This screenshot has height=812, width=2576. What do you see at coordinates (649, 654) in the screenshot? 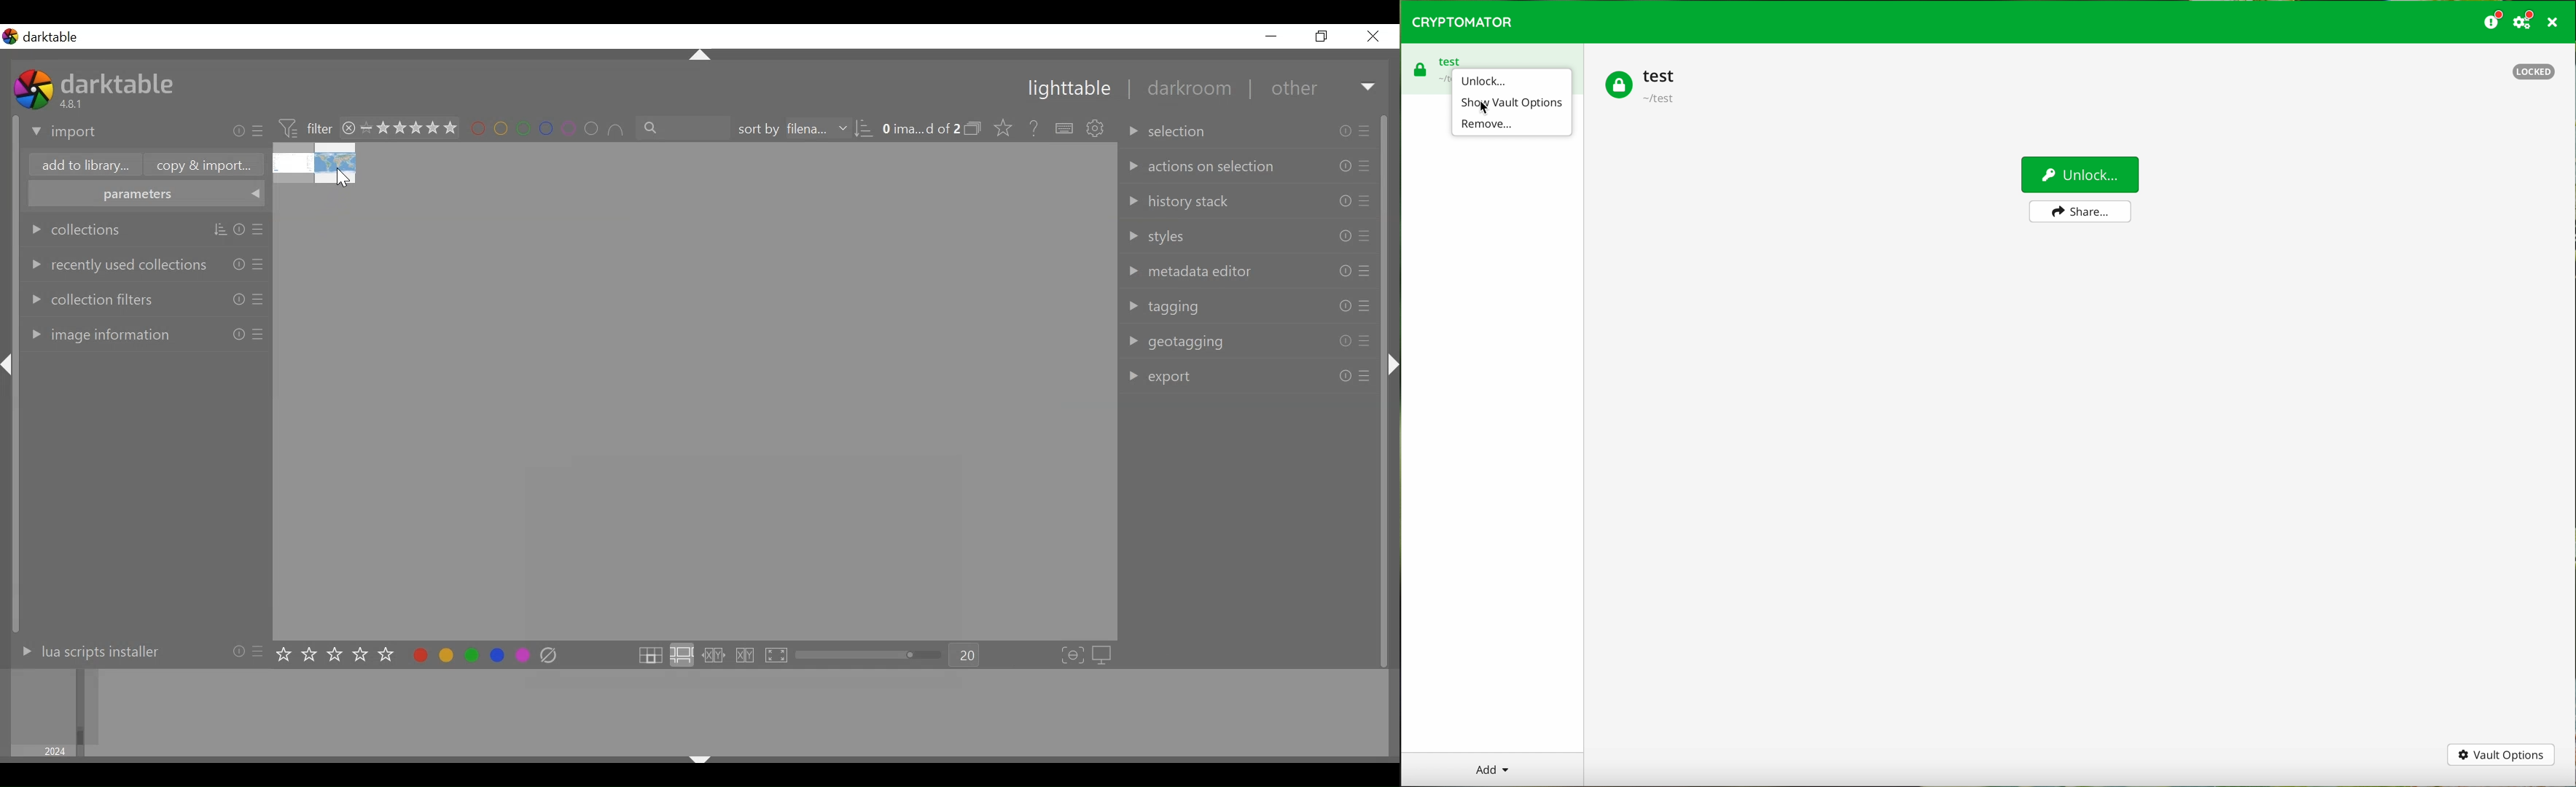
I see `click to enter file manager layout` at bounding box center [649, 654].